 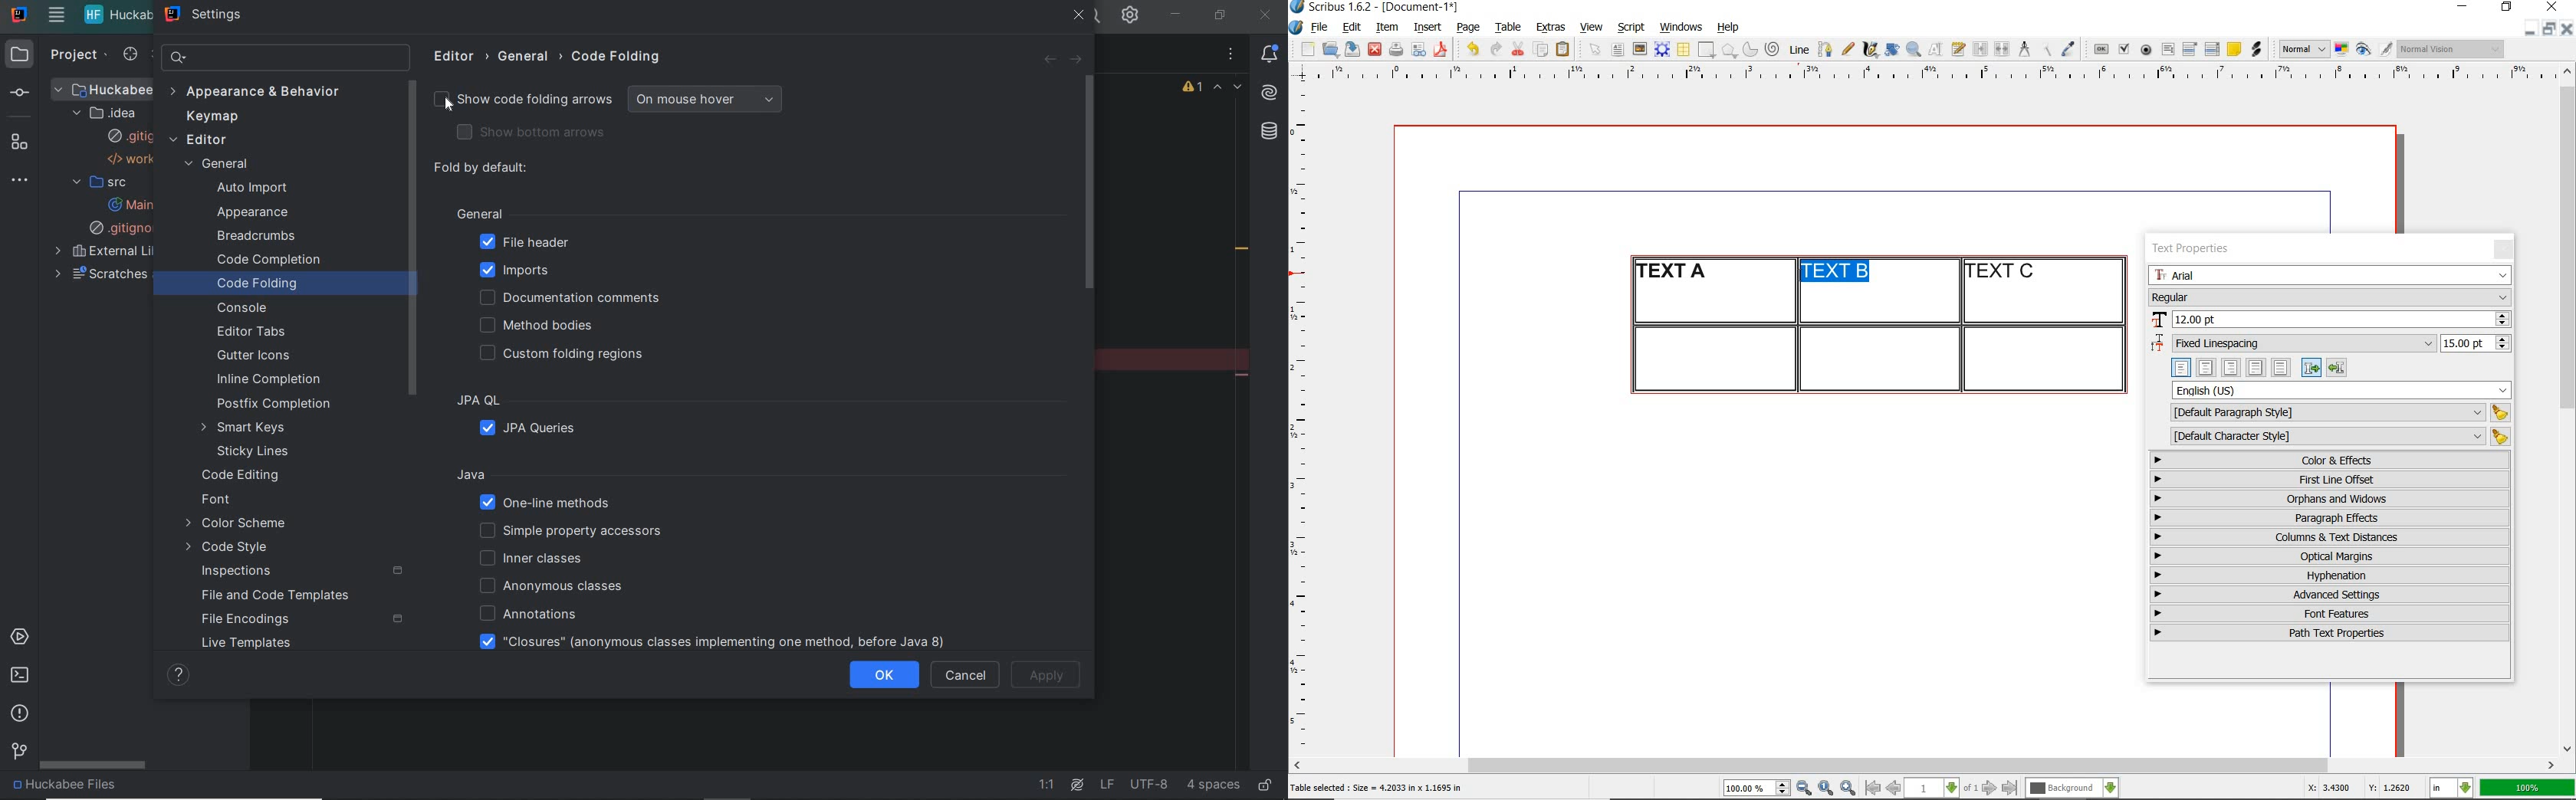 What do you see at coordinates (2331, 556) in the screenshot?
I see `optical margins` at bounding box center [2331, 556].